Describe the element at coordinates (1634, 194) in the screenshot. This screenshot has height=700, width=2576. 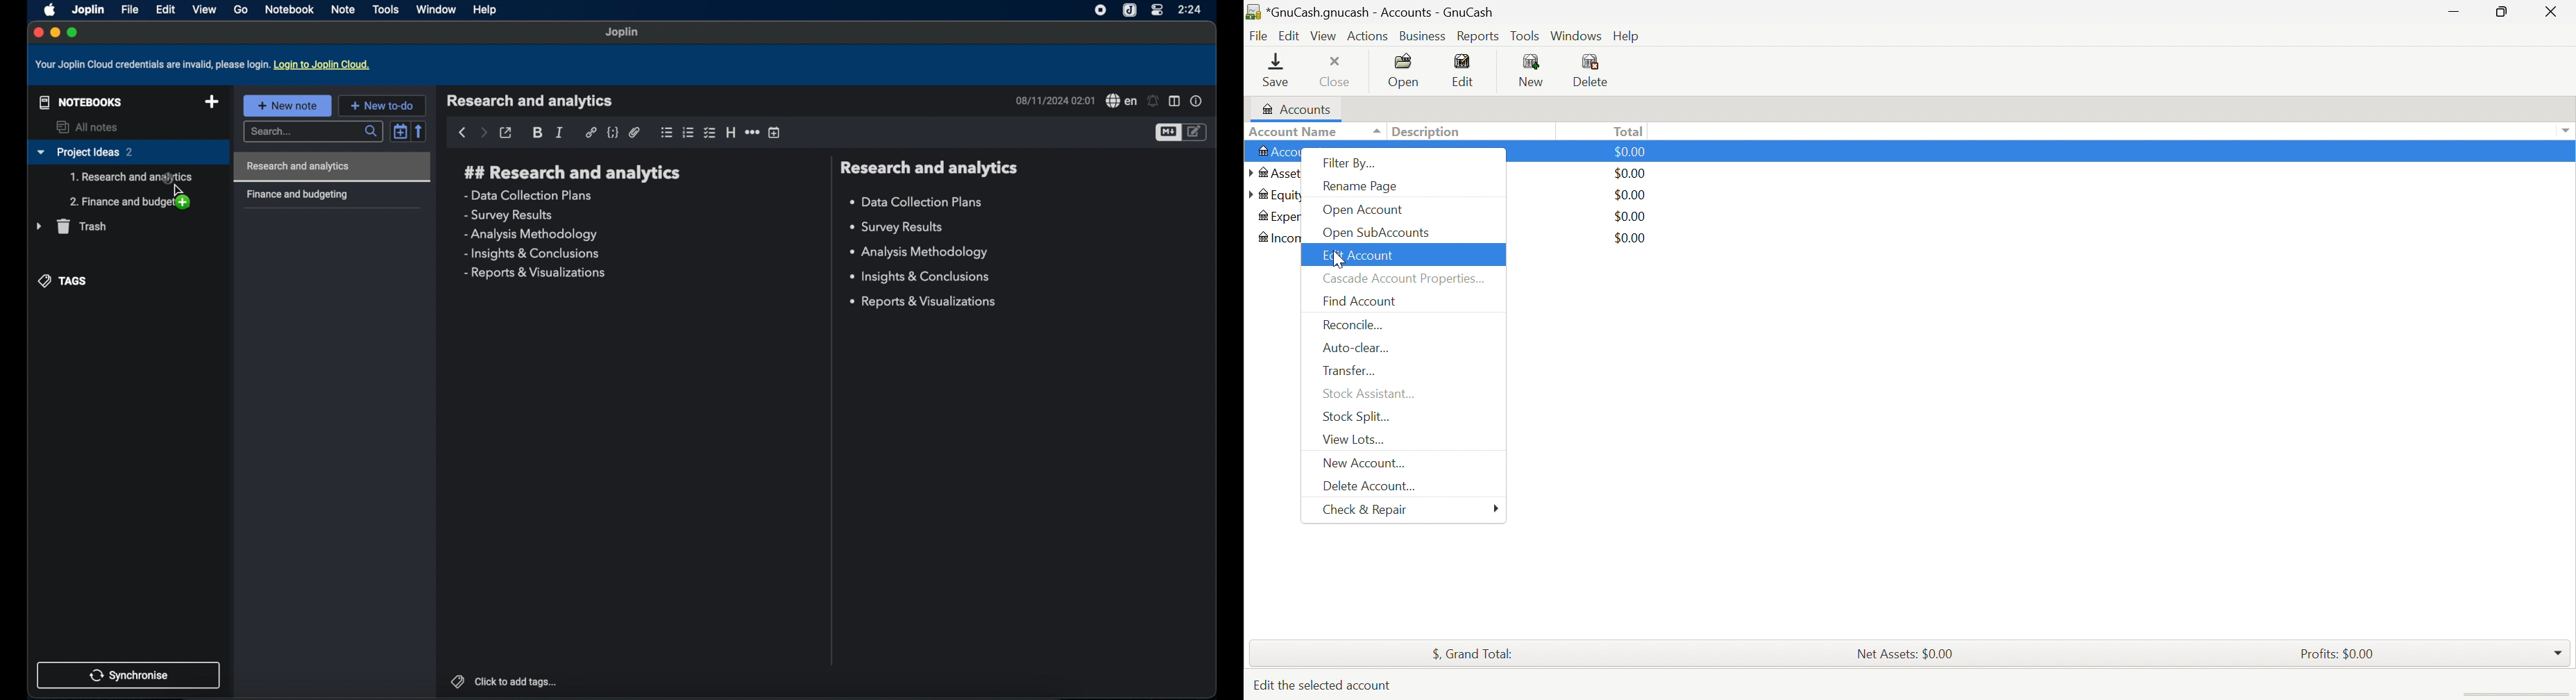
I see `$0.00` at that location.